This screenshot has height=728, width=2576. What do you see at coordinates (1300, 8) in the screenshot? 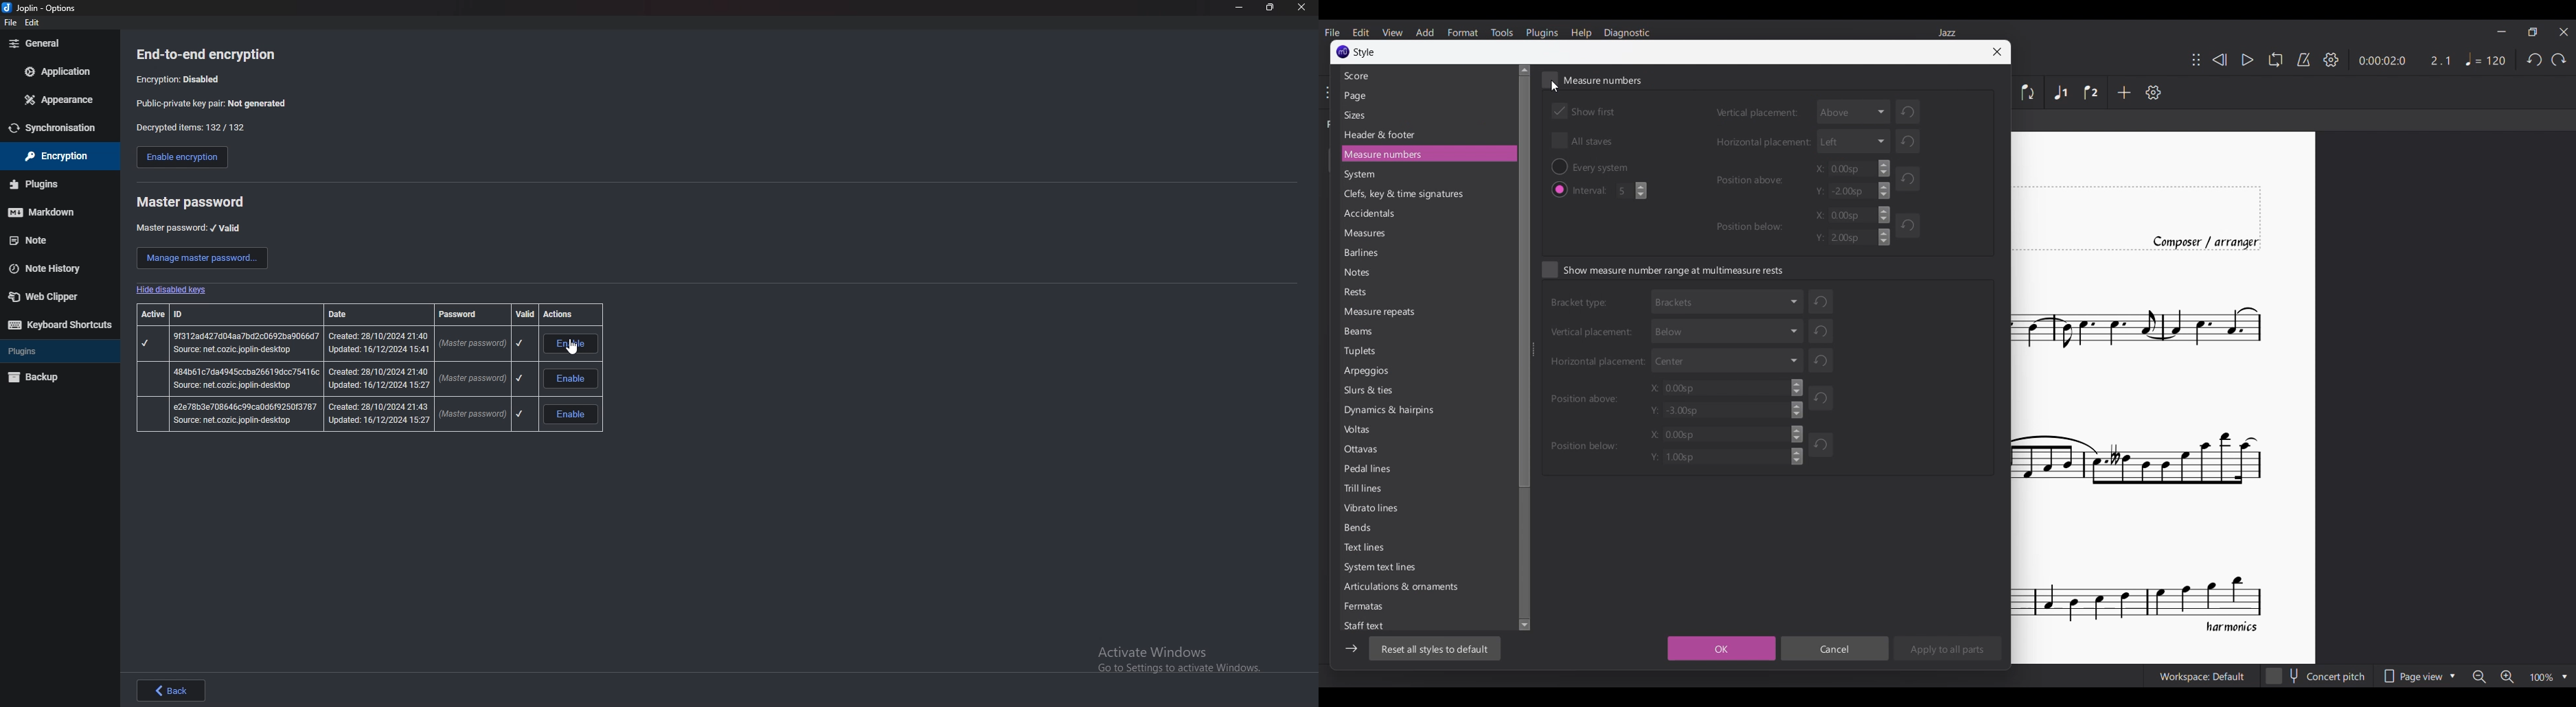
I see `close` at bounding box center [1300, 8].